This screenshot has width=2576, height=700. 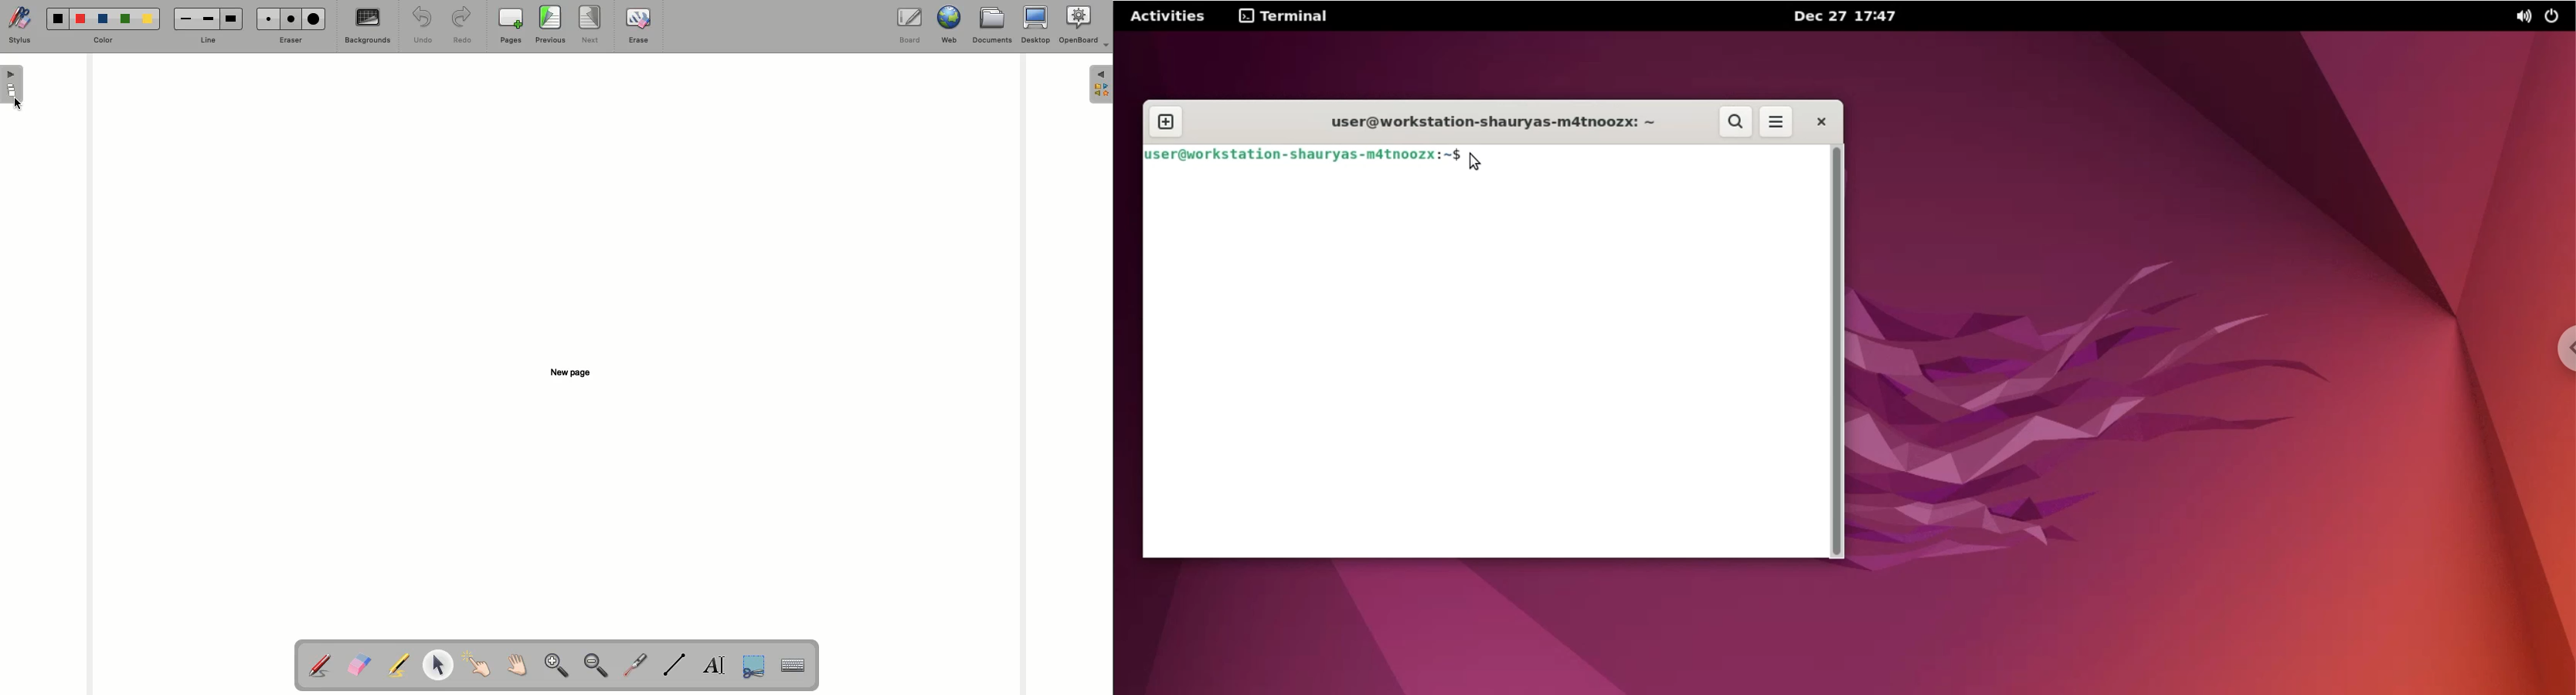 What do you see at coordinates (103, 19) in the screenshot?
I see `Color 3` at bounding box center [103, 19].